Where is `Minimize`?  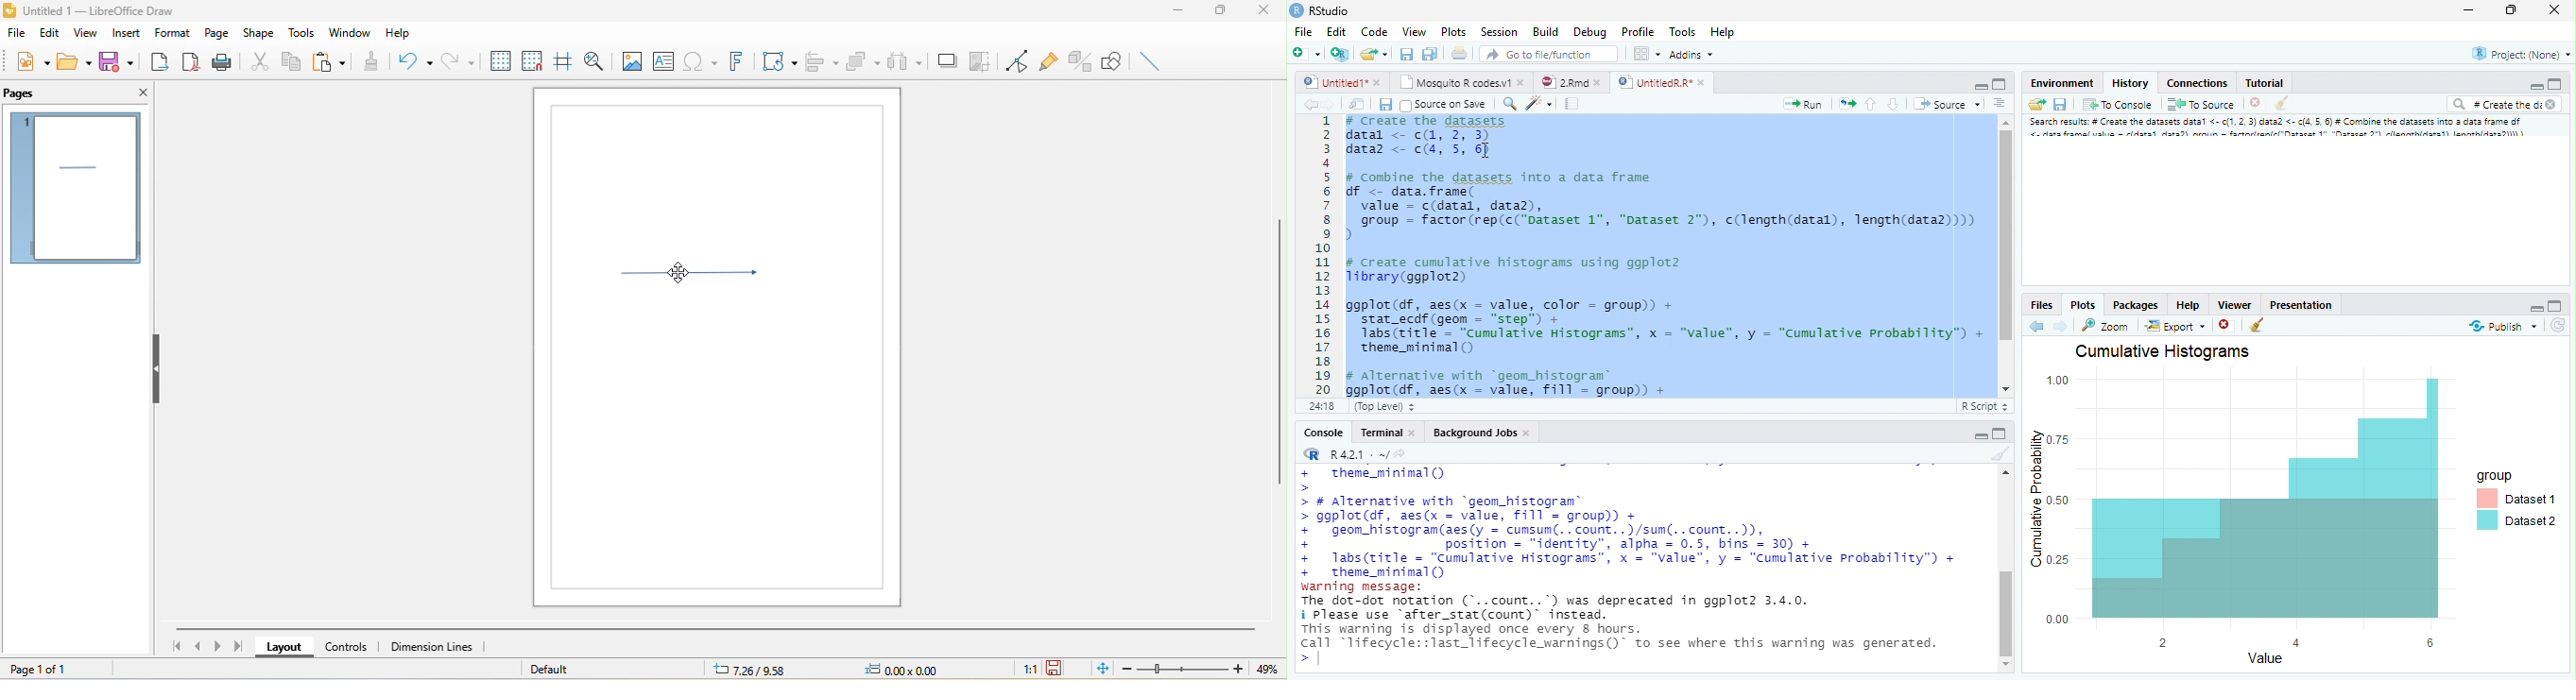
Minimize is located at coordinates (1980, 435).